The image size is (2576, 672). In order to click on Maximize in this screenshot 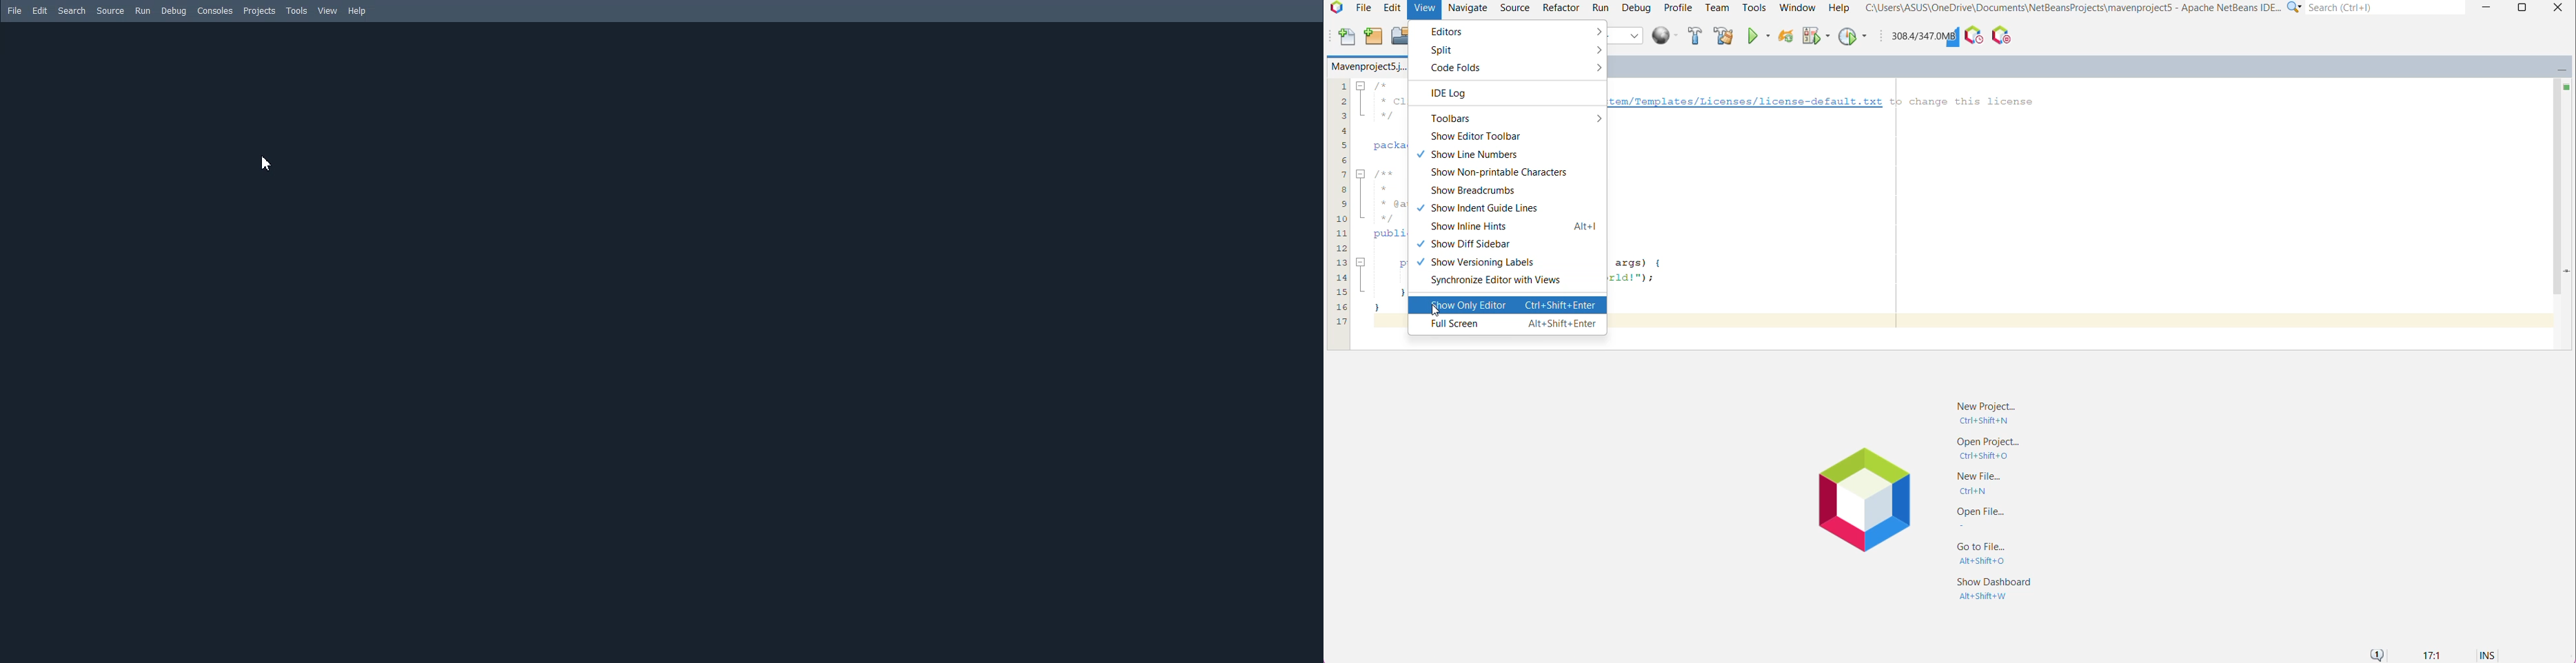, I will do `click(2521, 8)`.